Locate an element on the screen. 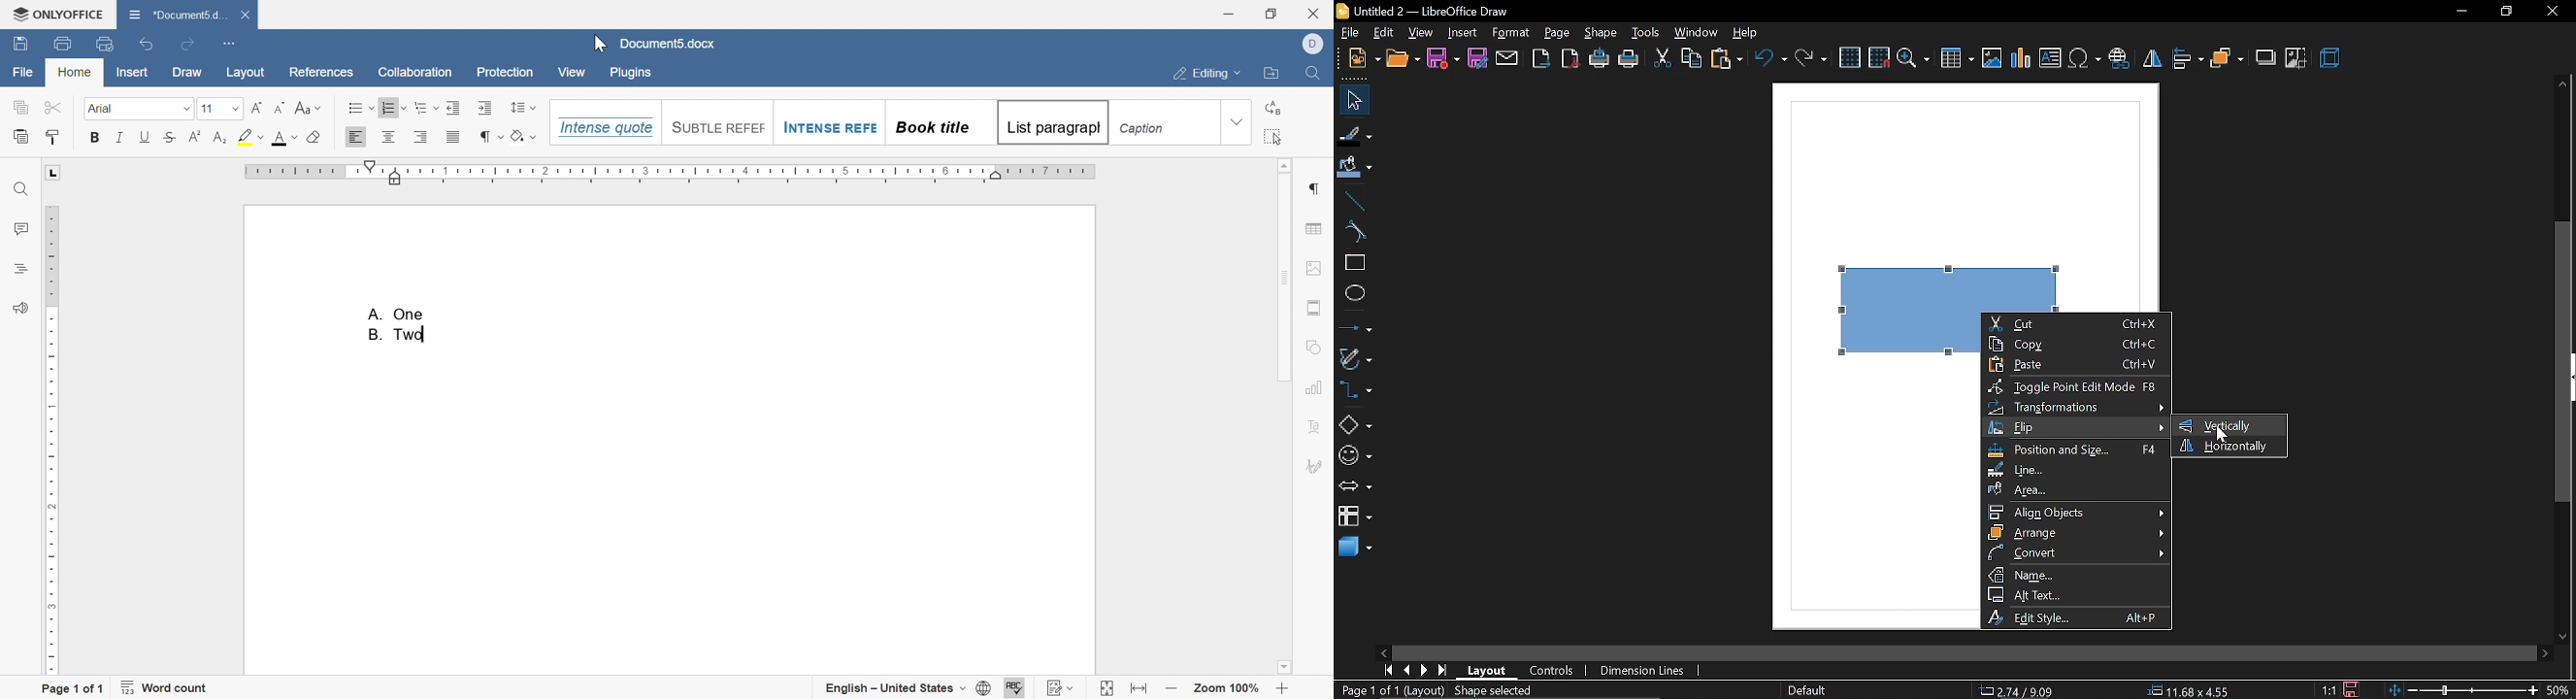 The height and width of the screenshot is (700, 2576). position and size is located at coordinates (2076, 451).